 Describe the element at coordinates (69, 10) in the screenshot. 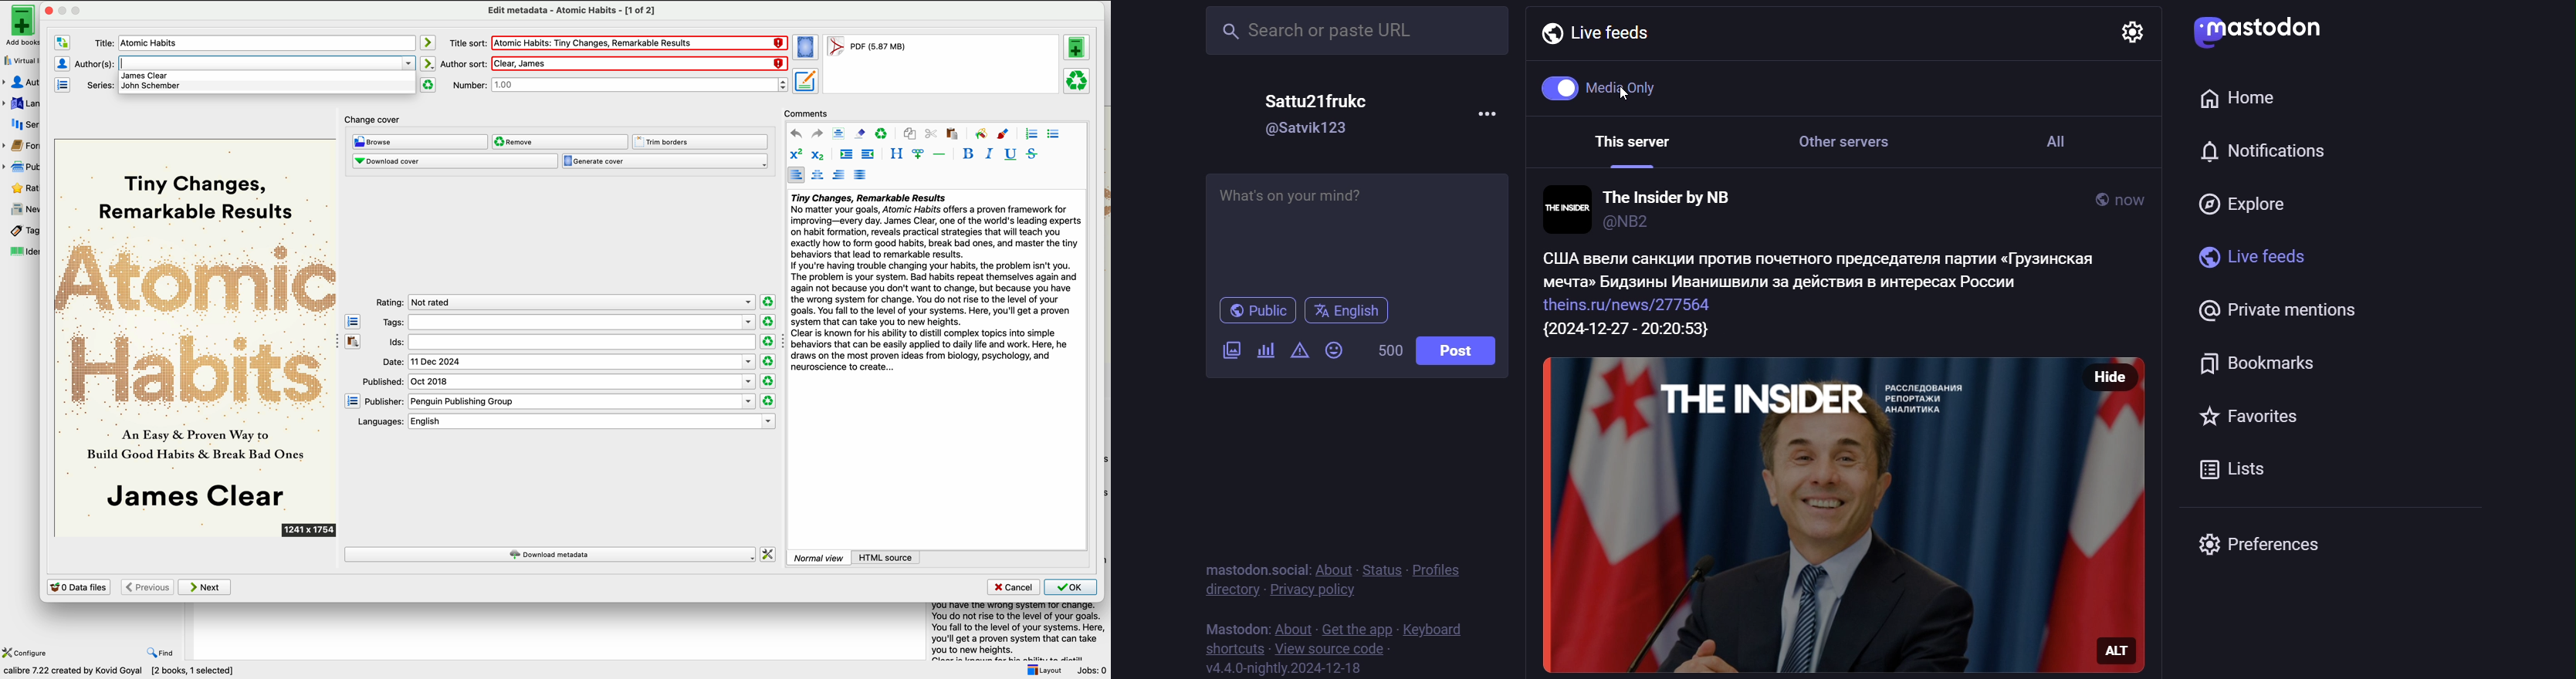

I see `maximize window` at that location.